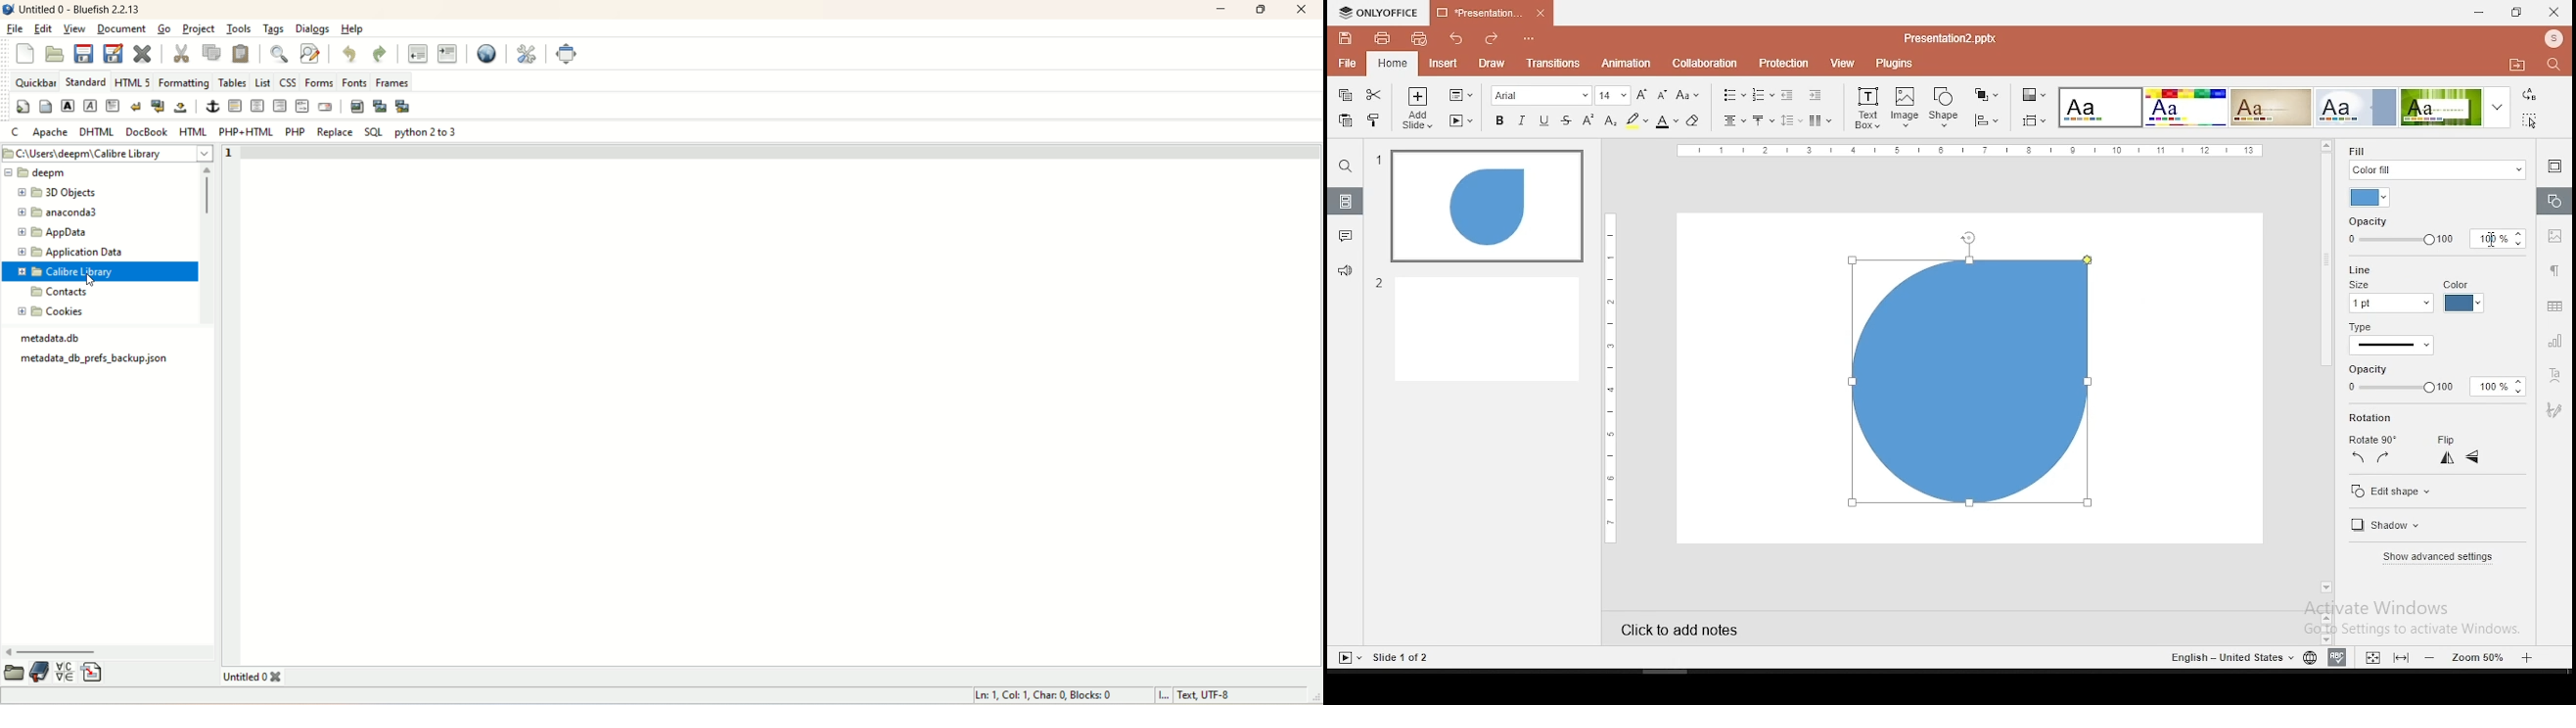 The height and width of the screenshot is (728, 2576). I want to click on background fill color, so click(2371, 198).